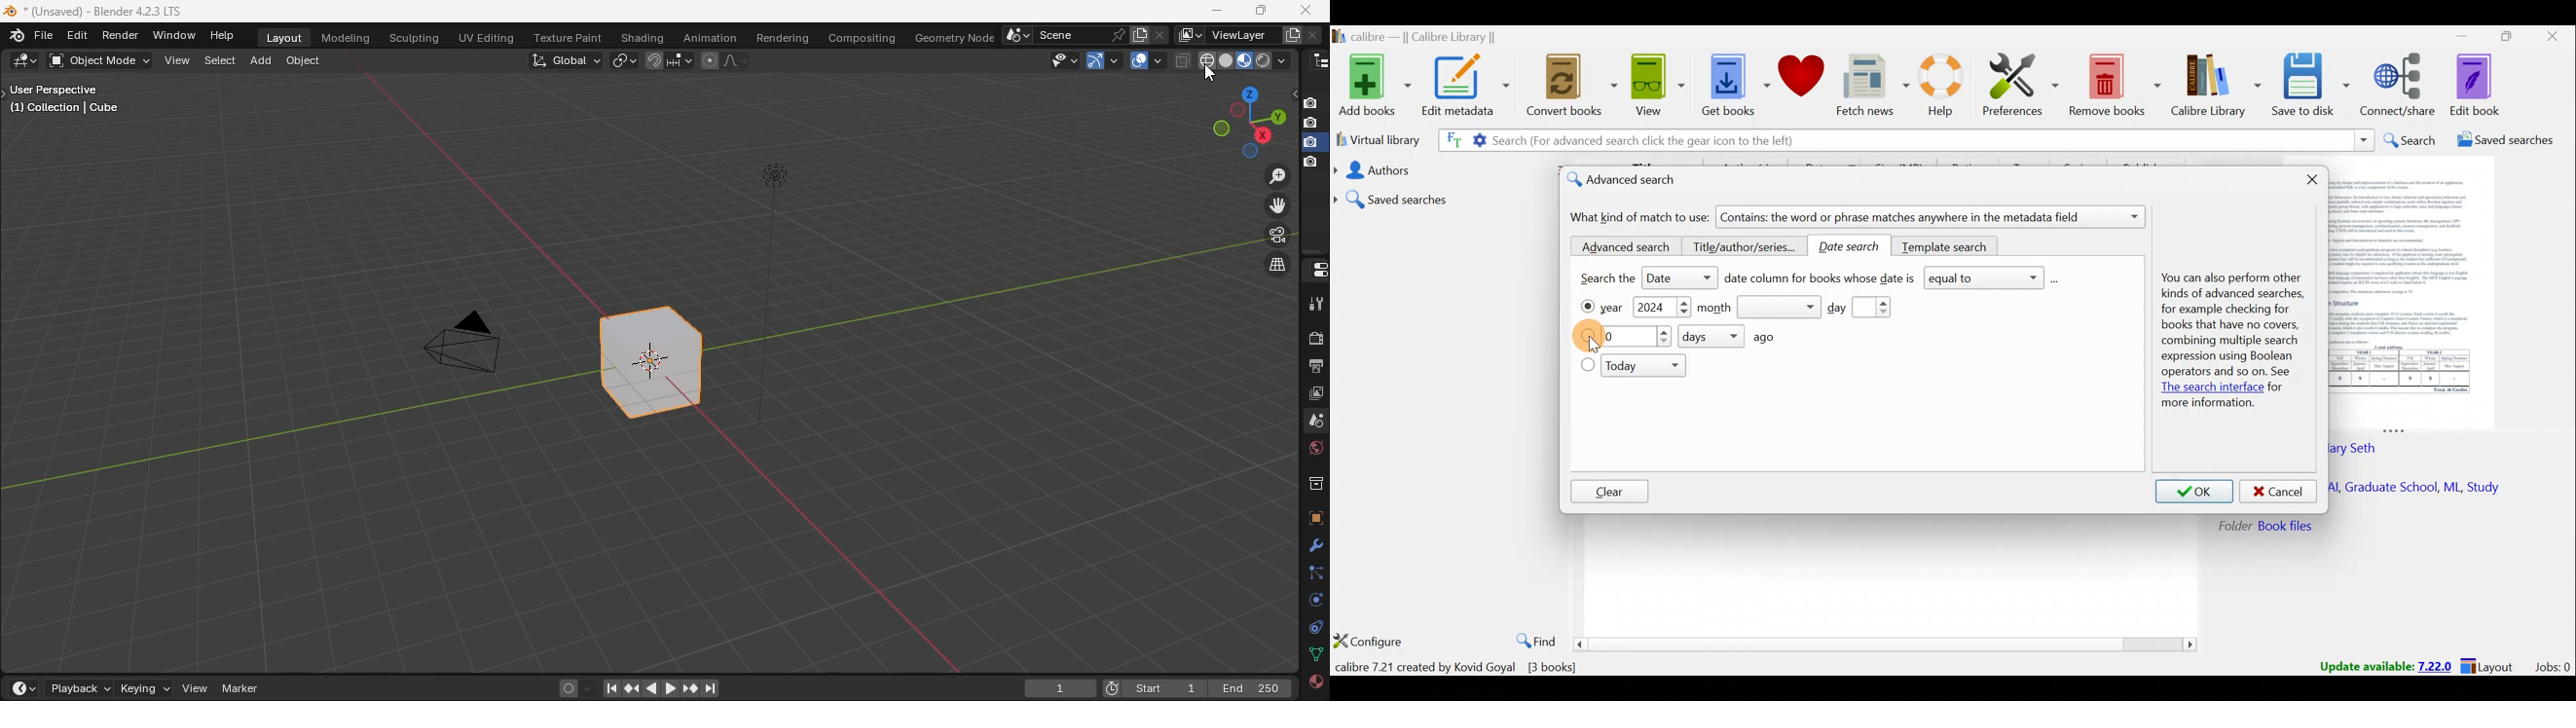 The width and height of the screenshot is (2576, 728). I want to click on zoom in-out, so click(1276, 176).